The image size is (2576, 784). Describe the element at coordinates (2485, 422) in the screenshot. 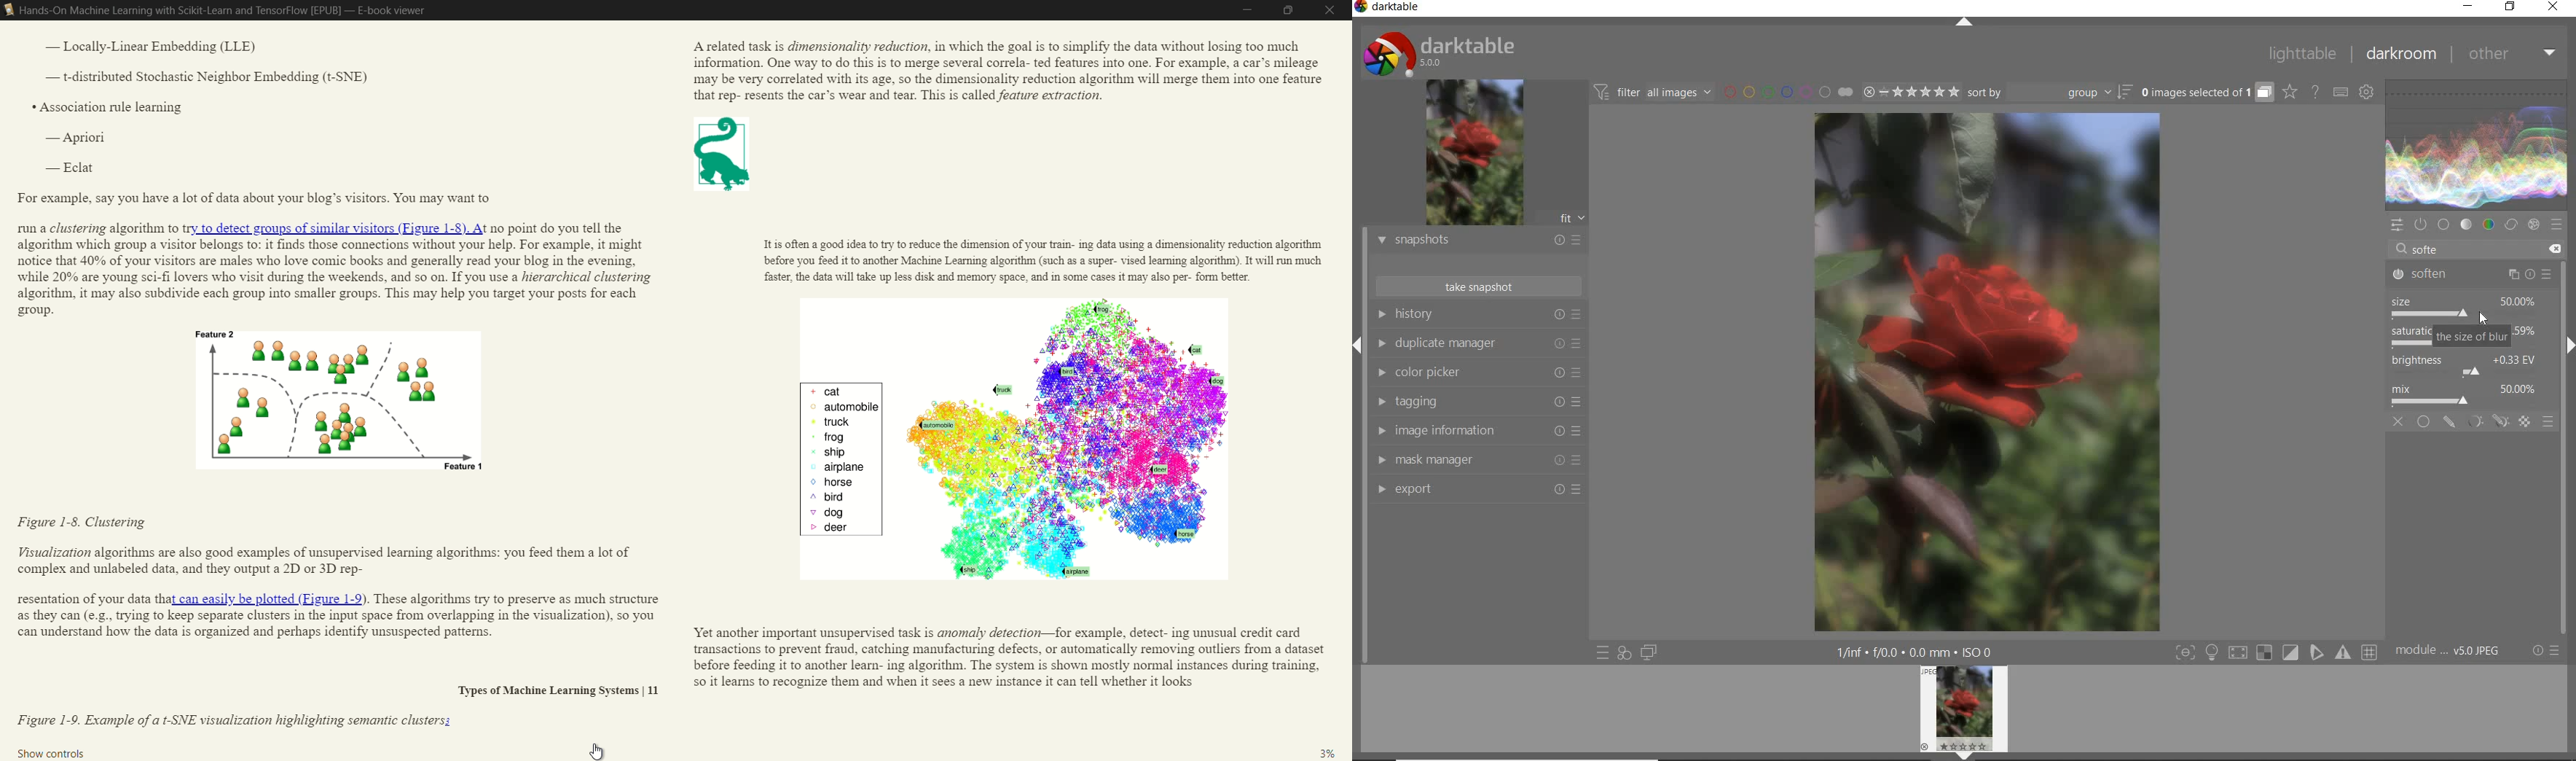

I see `mask options` at that location.